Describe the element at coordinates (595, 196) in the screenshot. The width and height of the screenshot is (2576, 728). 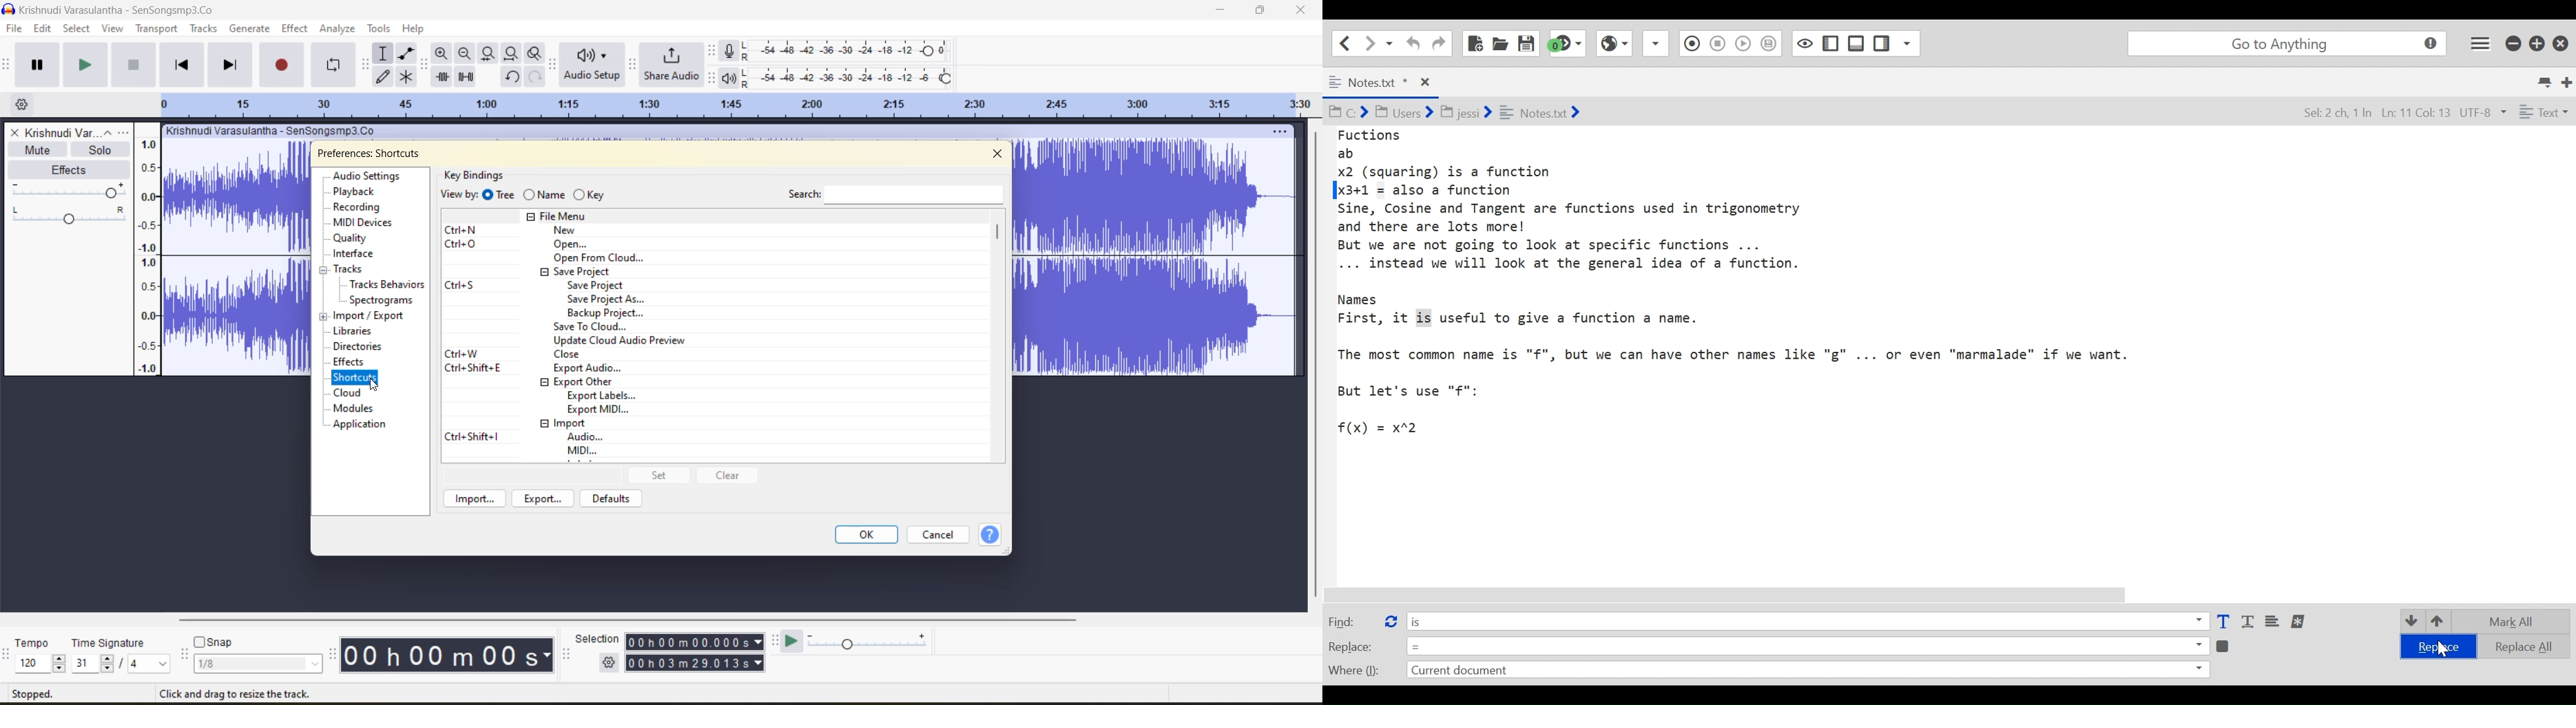
I see `key` at that location.